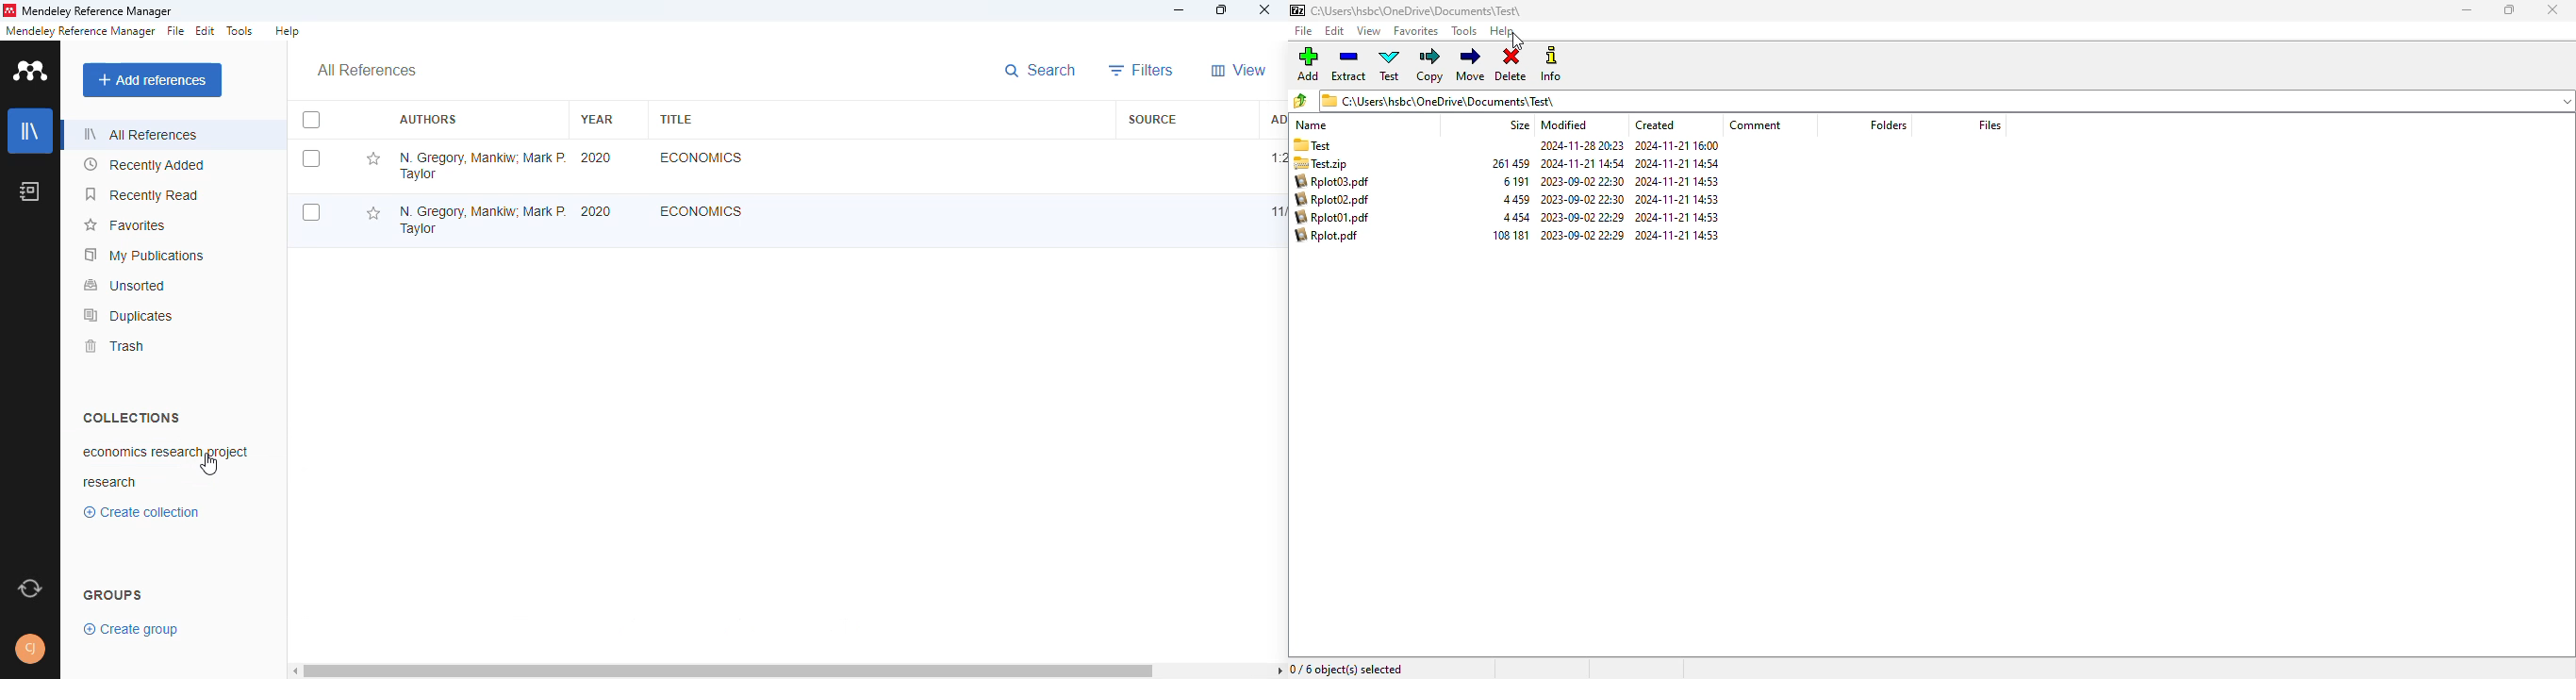 Image resolution: width=2576 pixels, height=700 pixels. Describe the element at coordinates (1578, 147) in the screenshot. I see `2024-11-28 20:23` at that location.